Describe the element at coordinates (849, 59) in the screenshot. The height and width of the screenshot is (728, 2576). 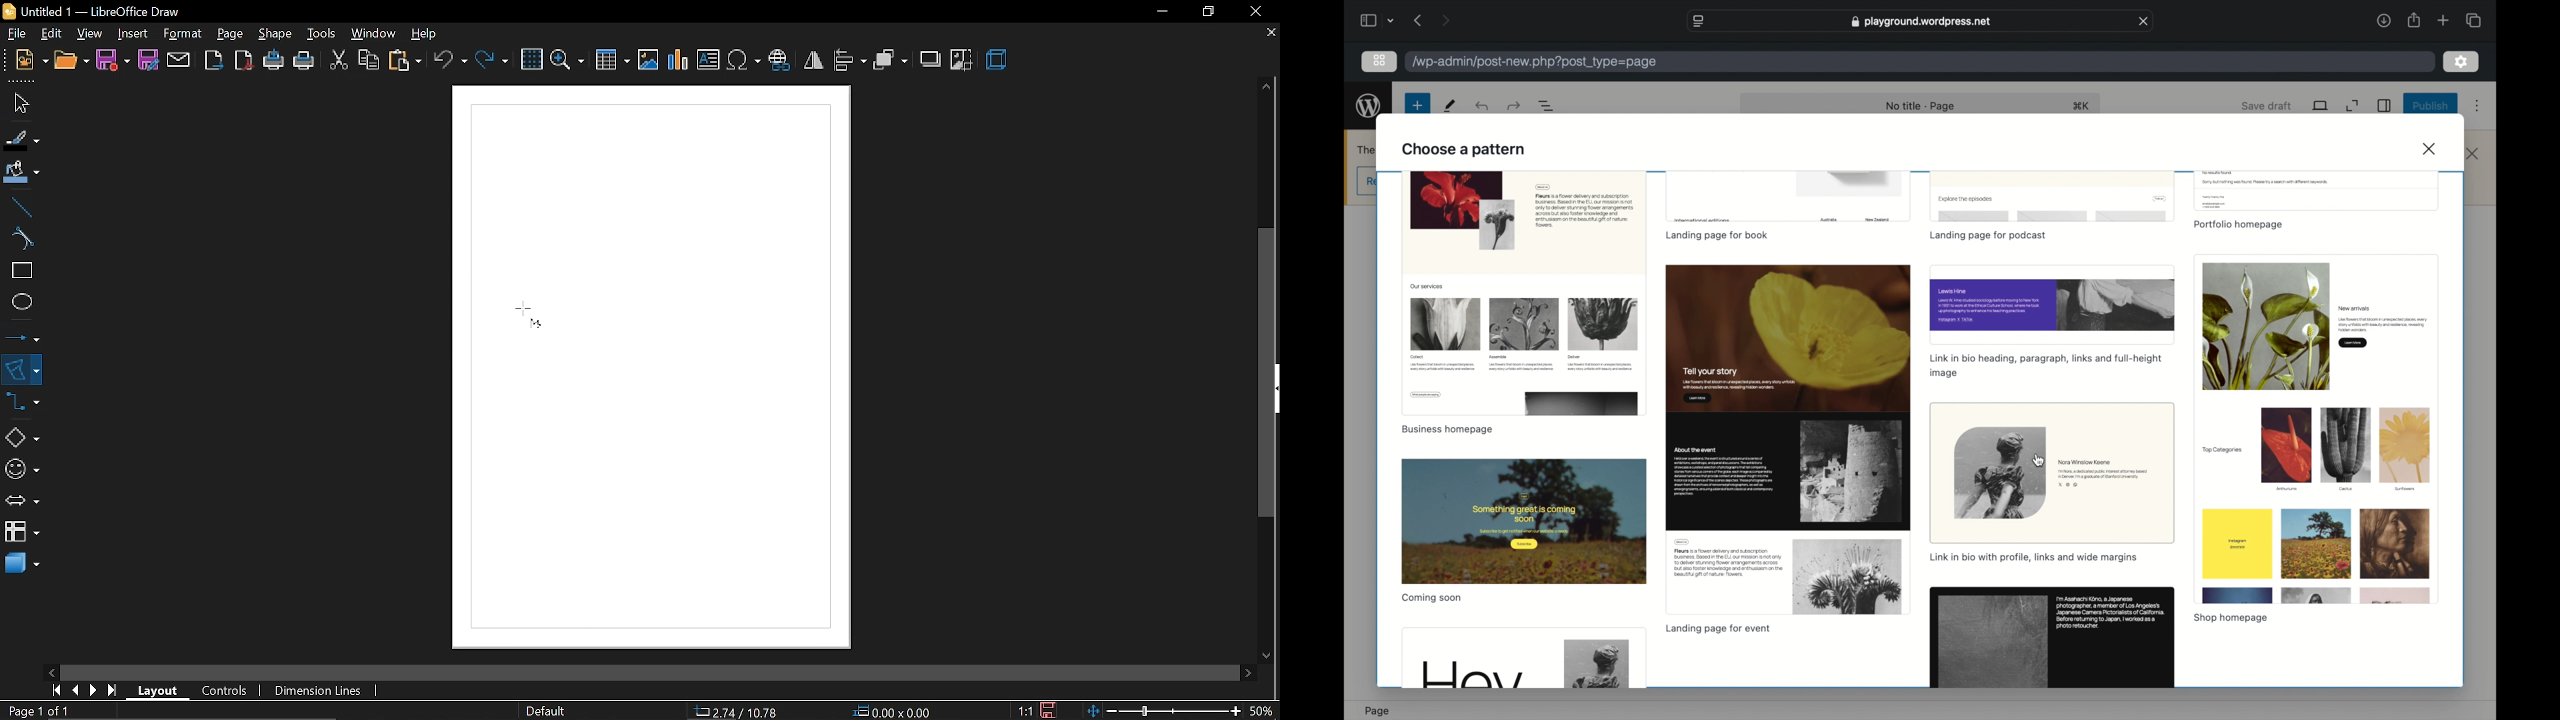
I see `align` at that location.